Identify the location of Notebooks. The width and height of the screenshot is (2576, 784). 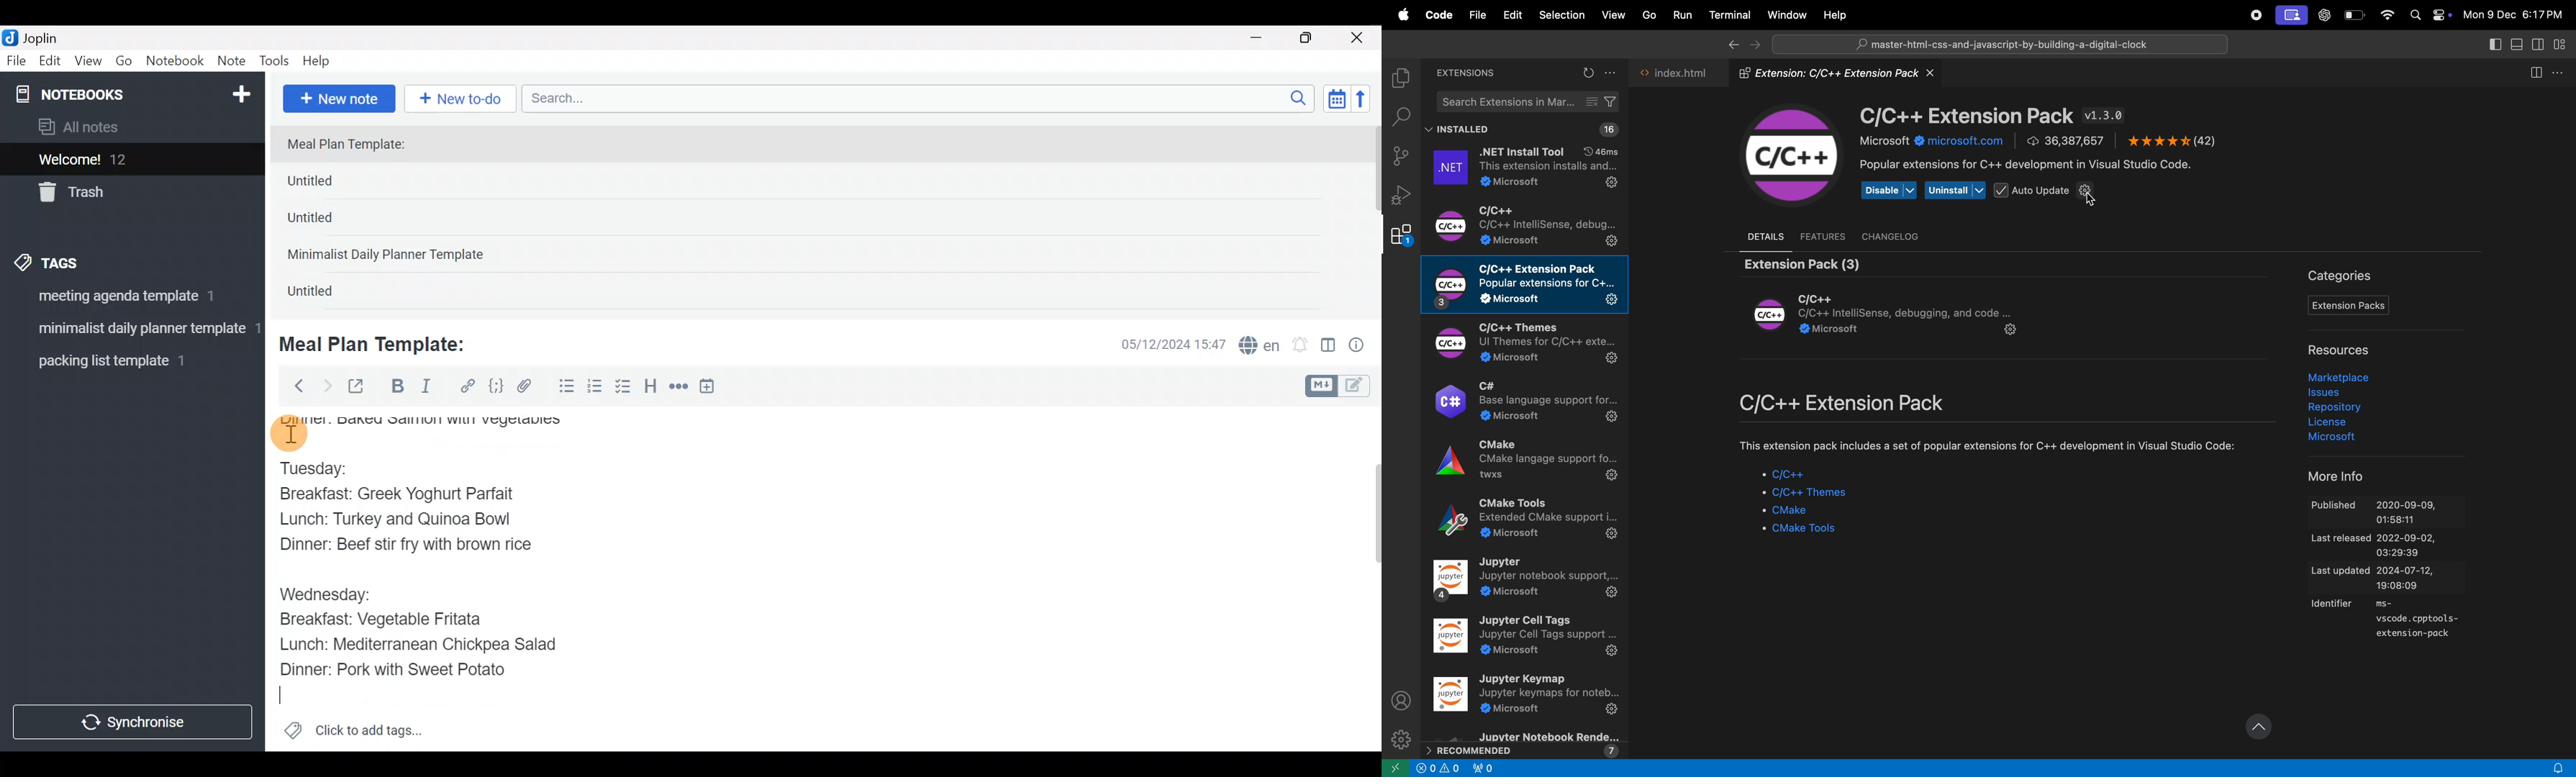
(101, 94).